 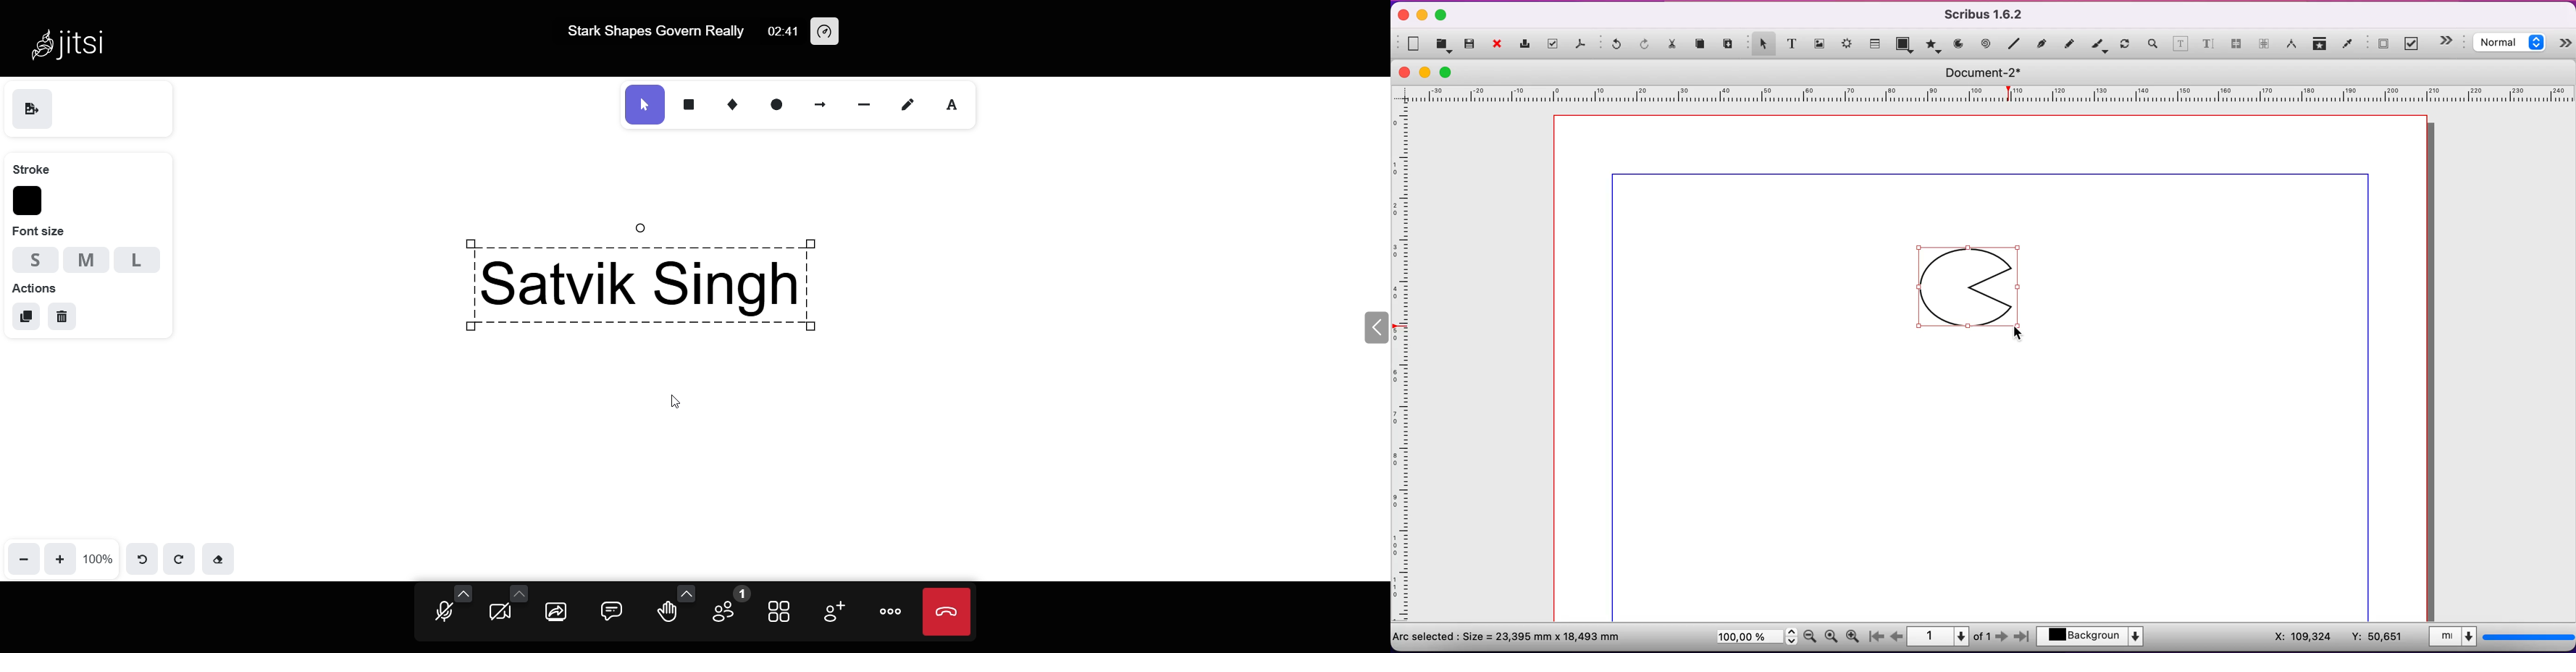 I want to click on render frame, so click(x=1848, y=46).